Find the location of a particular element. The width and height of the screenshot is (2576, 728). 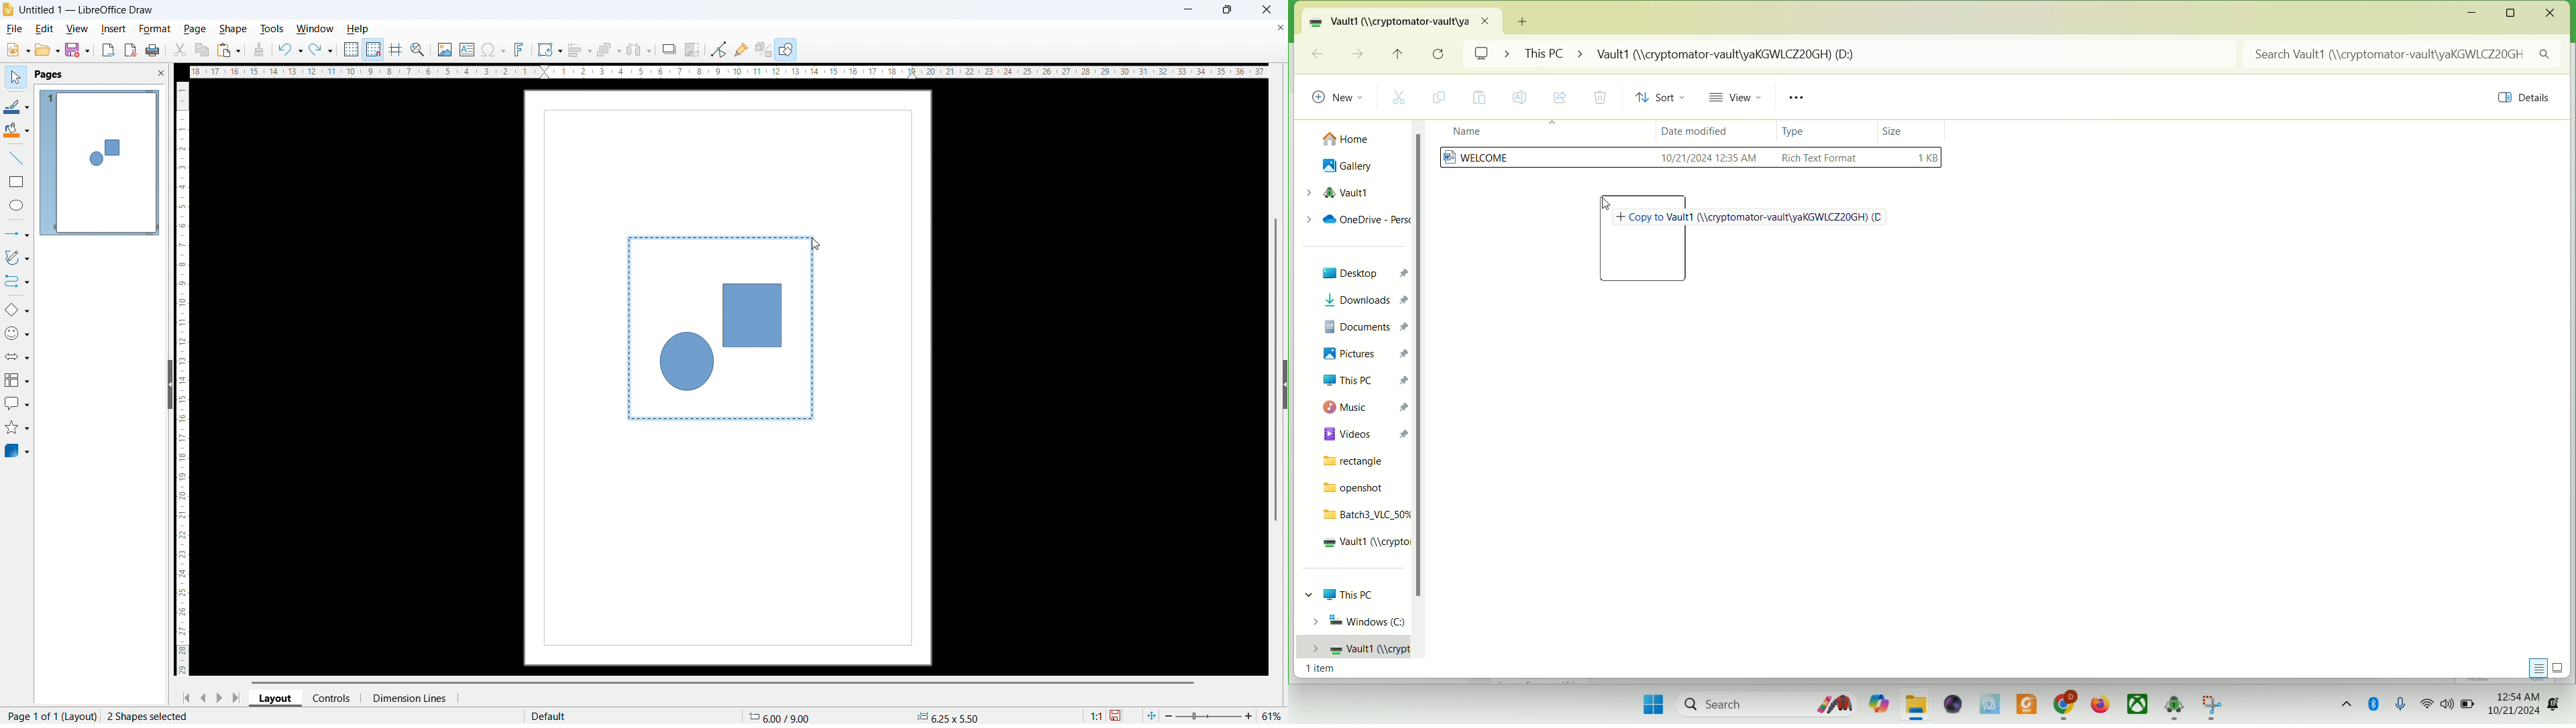

display items is located at coordinates (2561, 667).